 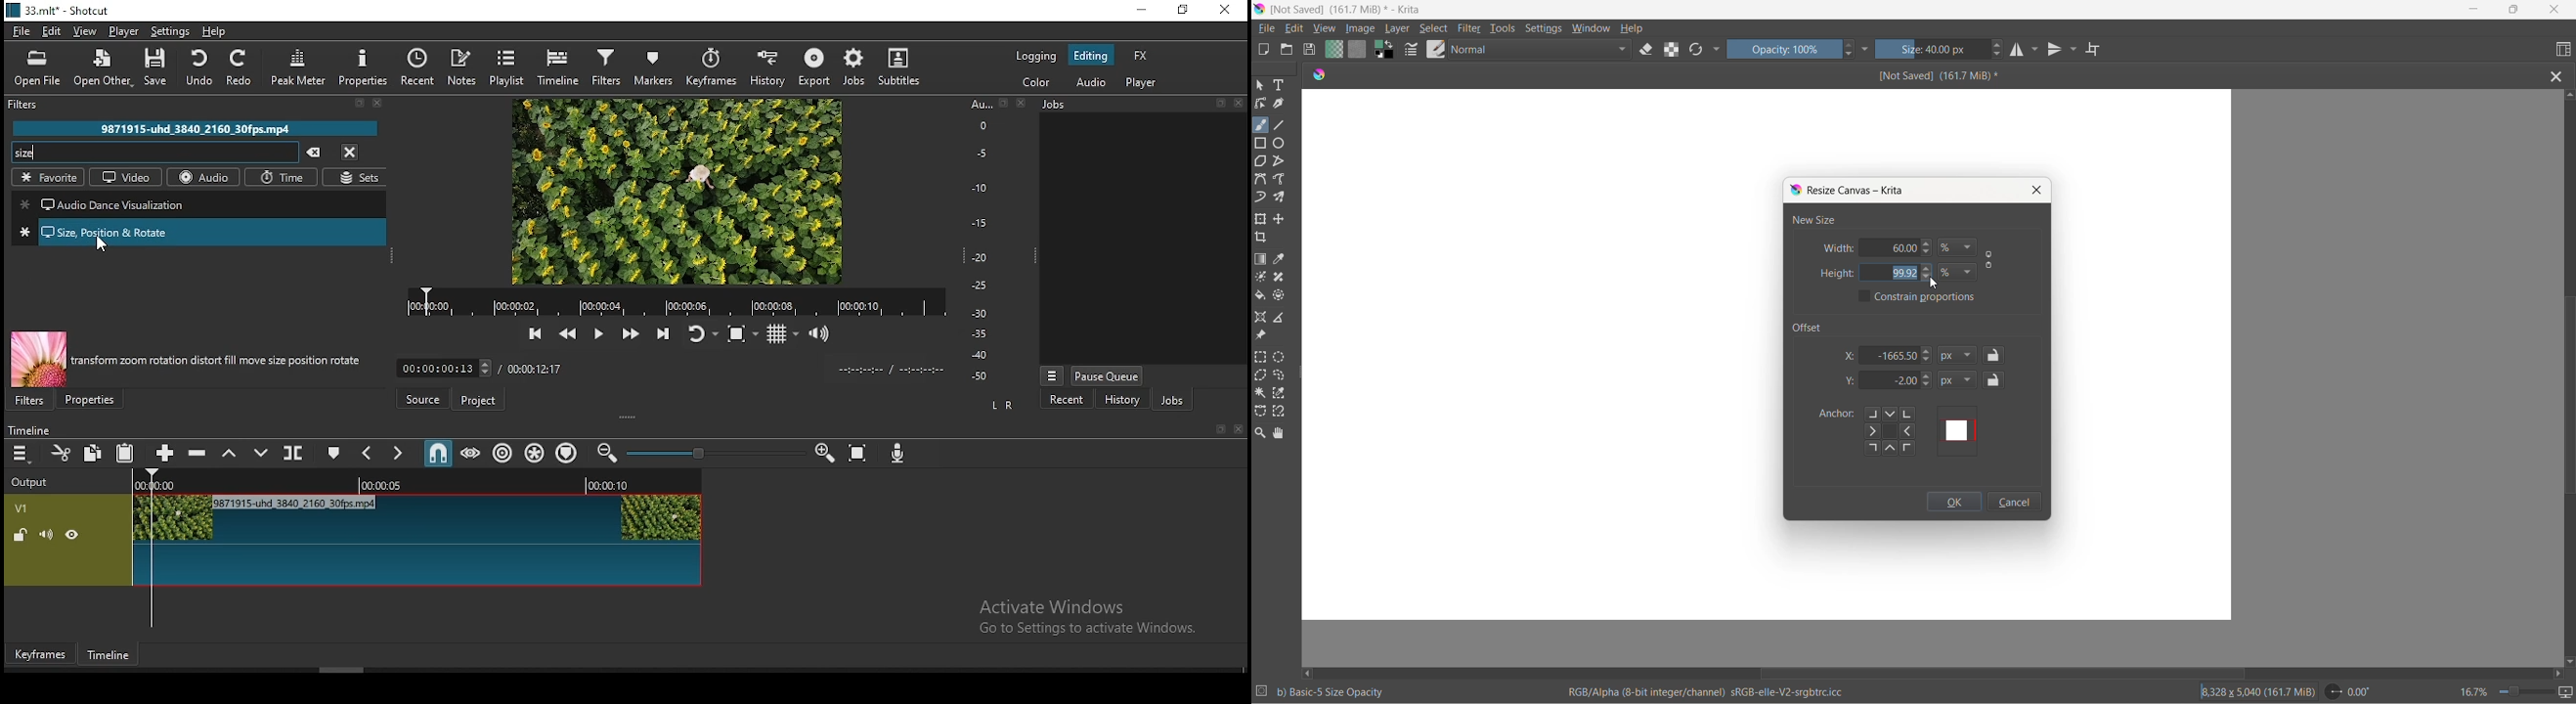 I want to click on elliptical selection tool, so click(x=1282, y=357).